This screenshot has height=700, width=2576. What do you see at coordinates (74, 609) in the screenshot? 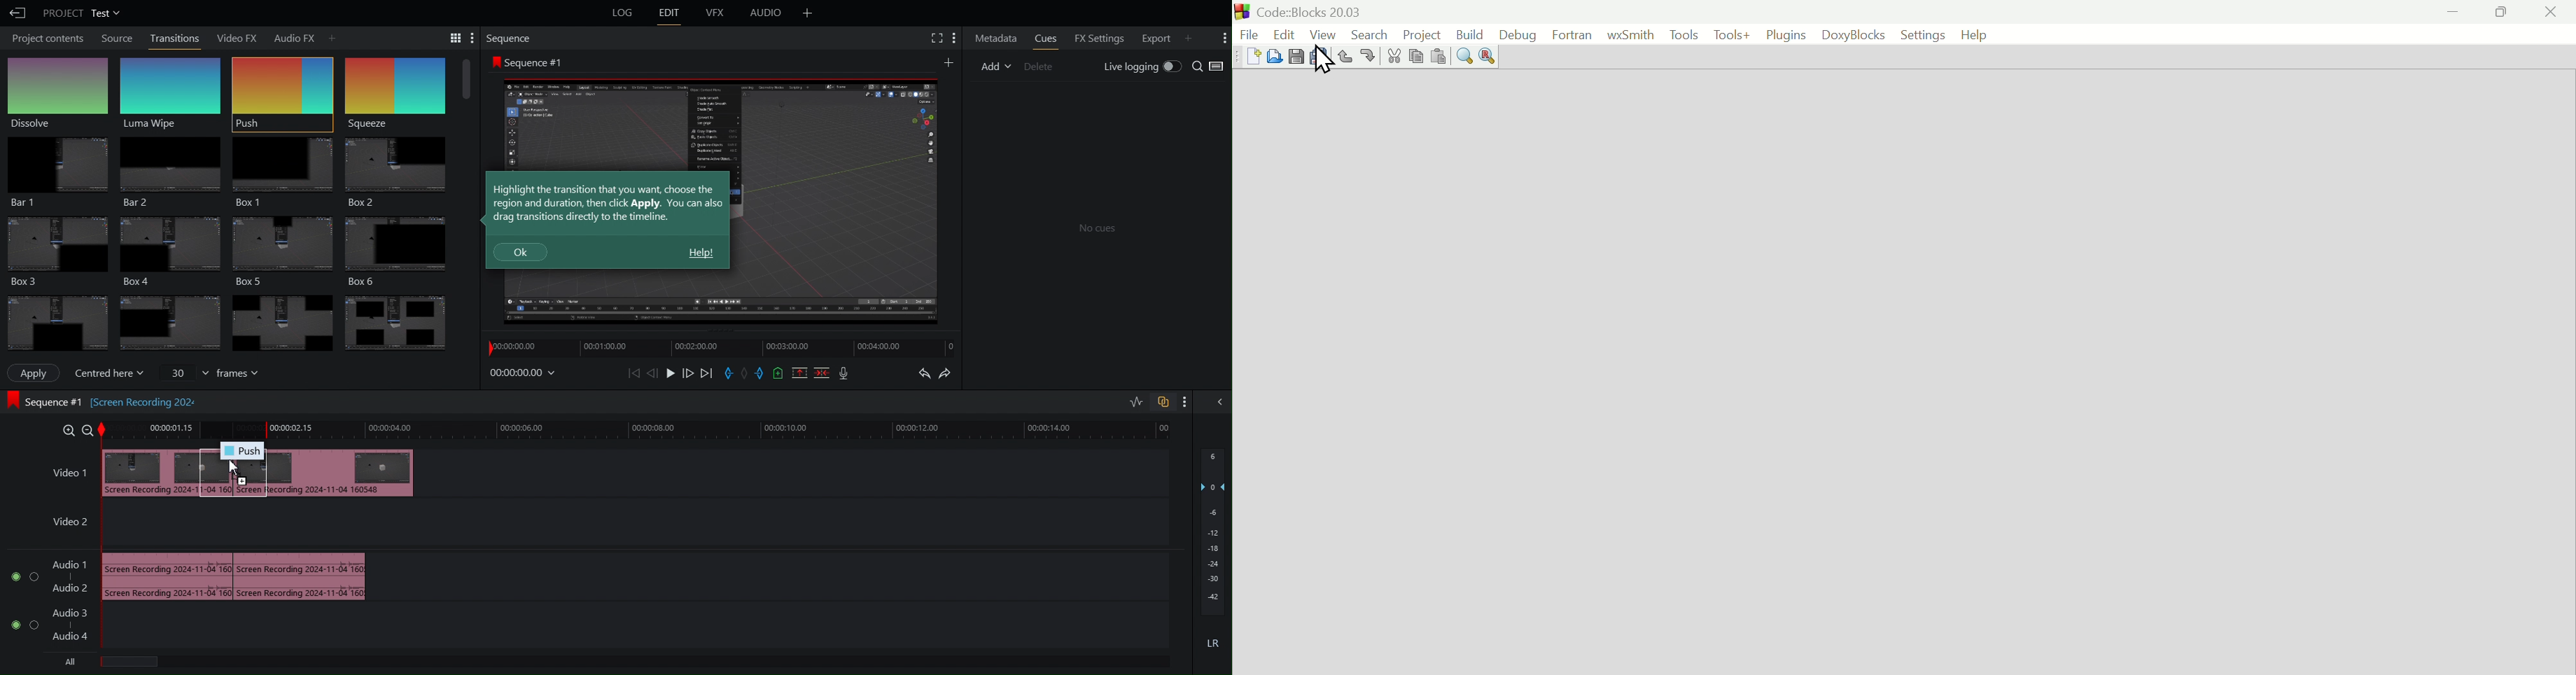
I see `Audio Track 3` at bounding box center [74, 609].